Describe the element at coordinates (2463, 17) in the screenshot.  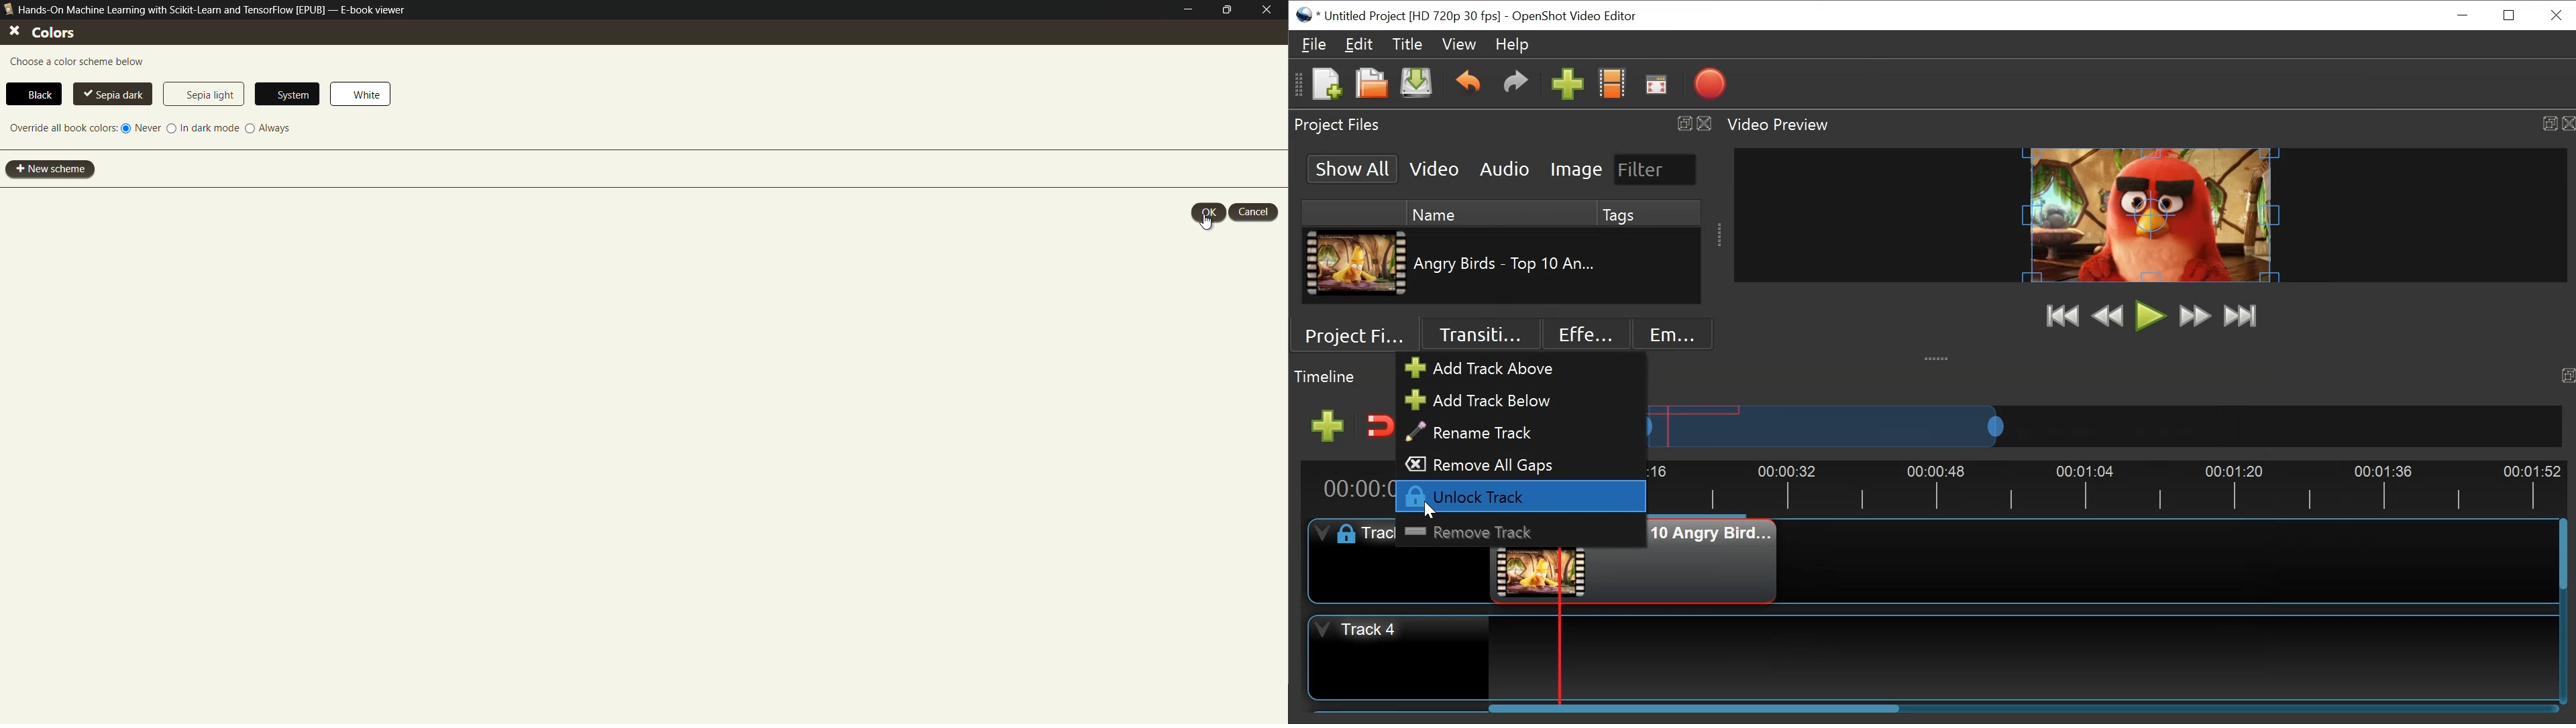
I see `minimize` at that location.